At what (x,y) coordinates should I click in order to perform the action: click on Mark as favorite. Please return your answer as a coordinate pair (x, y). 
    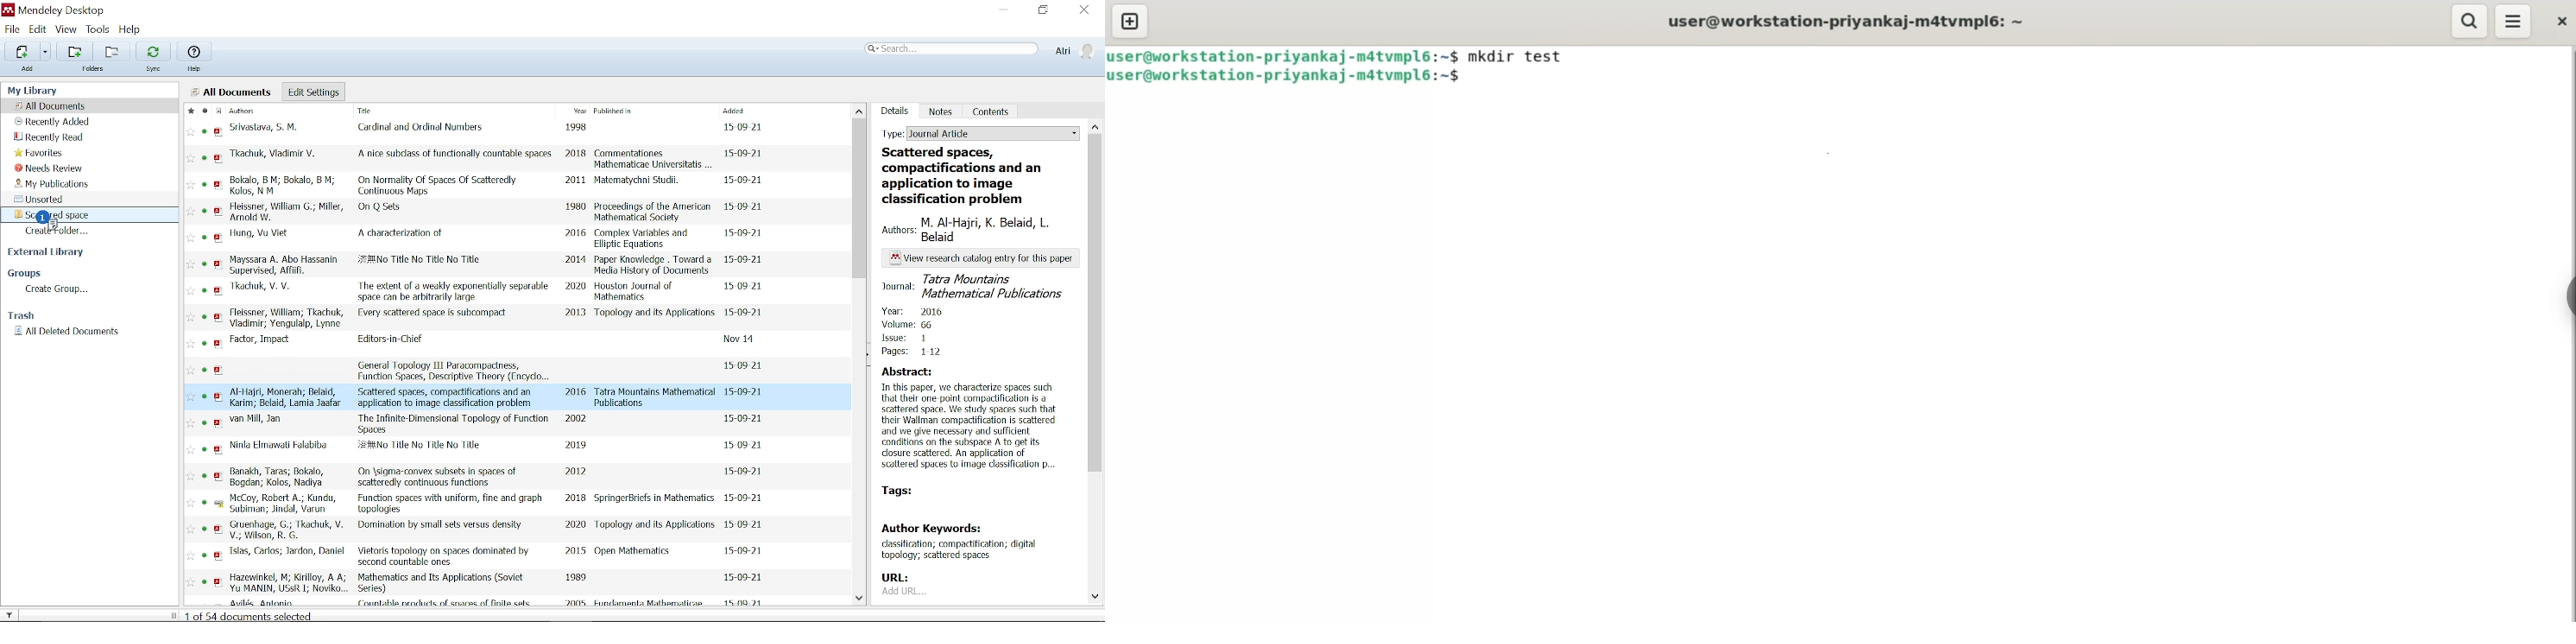
    Looking at the image, I should click on (189, 111).